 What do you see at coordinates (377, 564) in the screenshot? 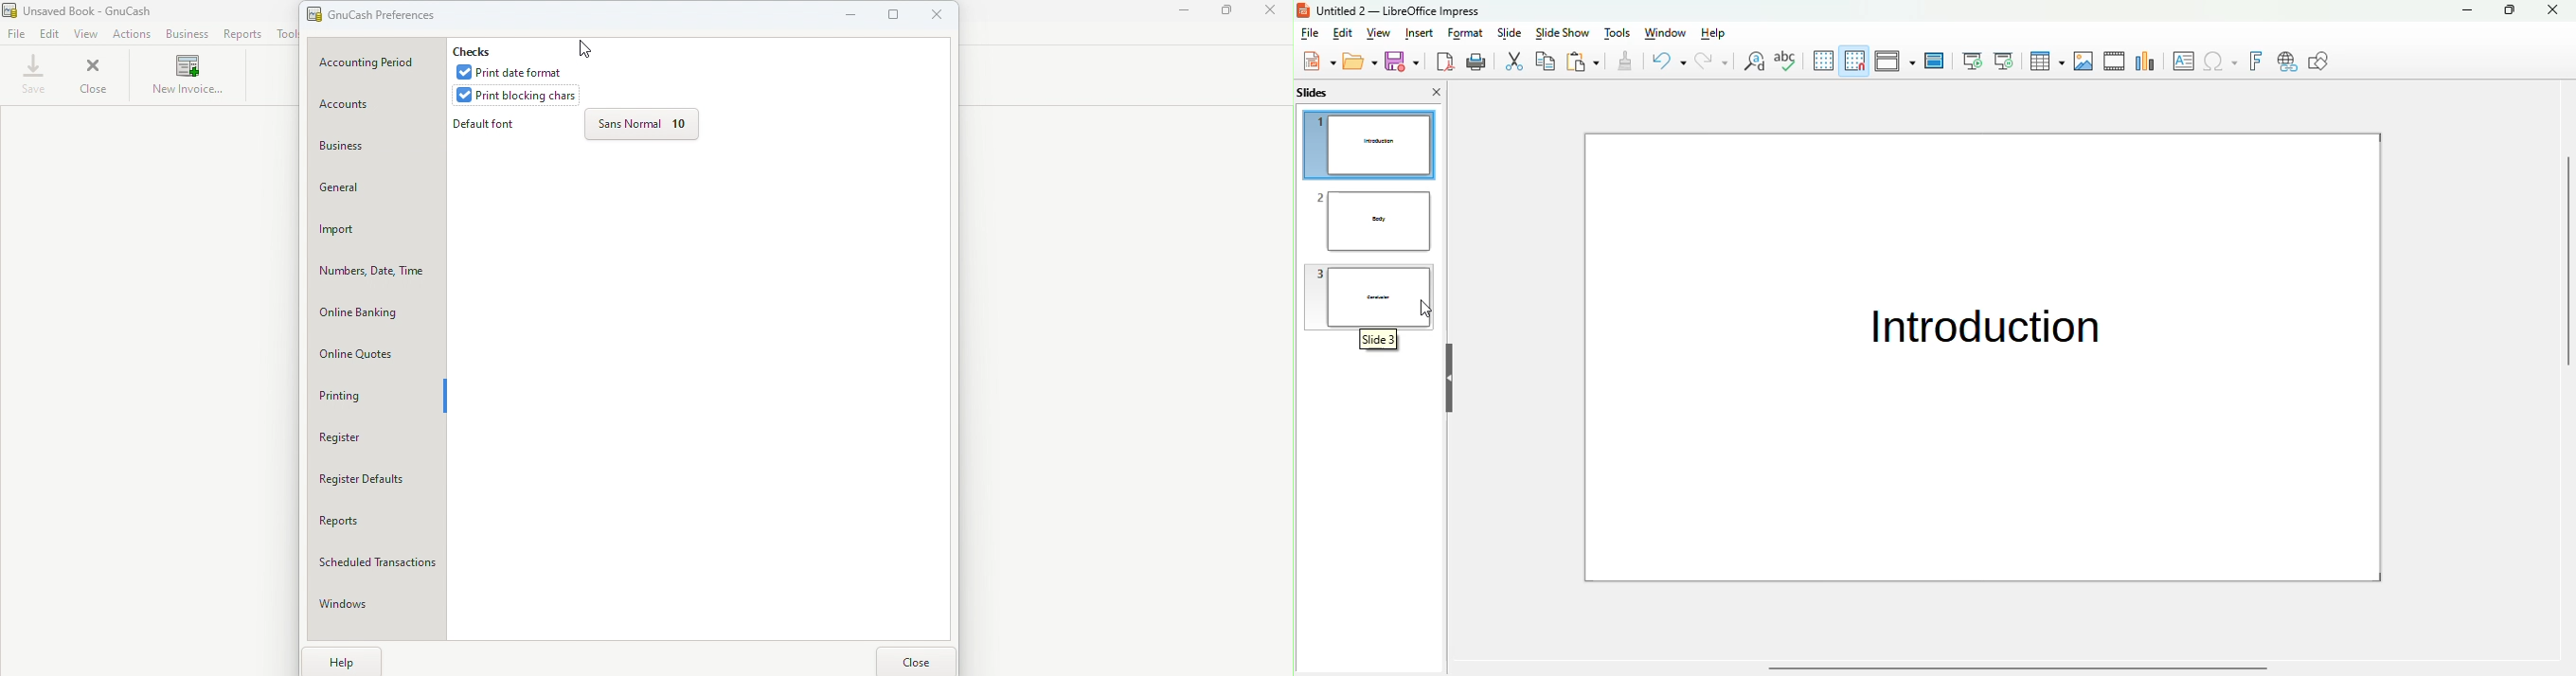
I see `Scheduled Transactions` at bounding box center [377, 564].